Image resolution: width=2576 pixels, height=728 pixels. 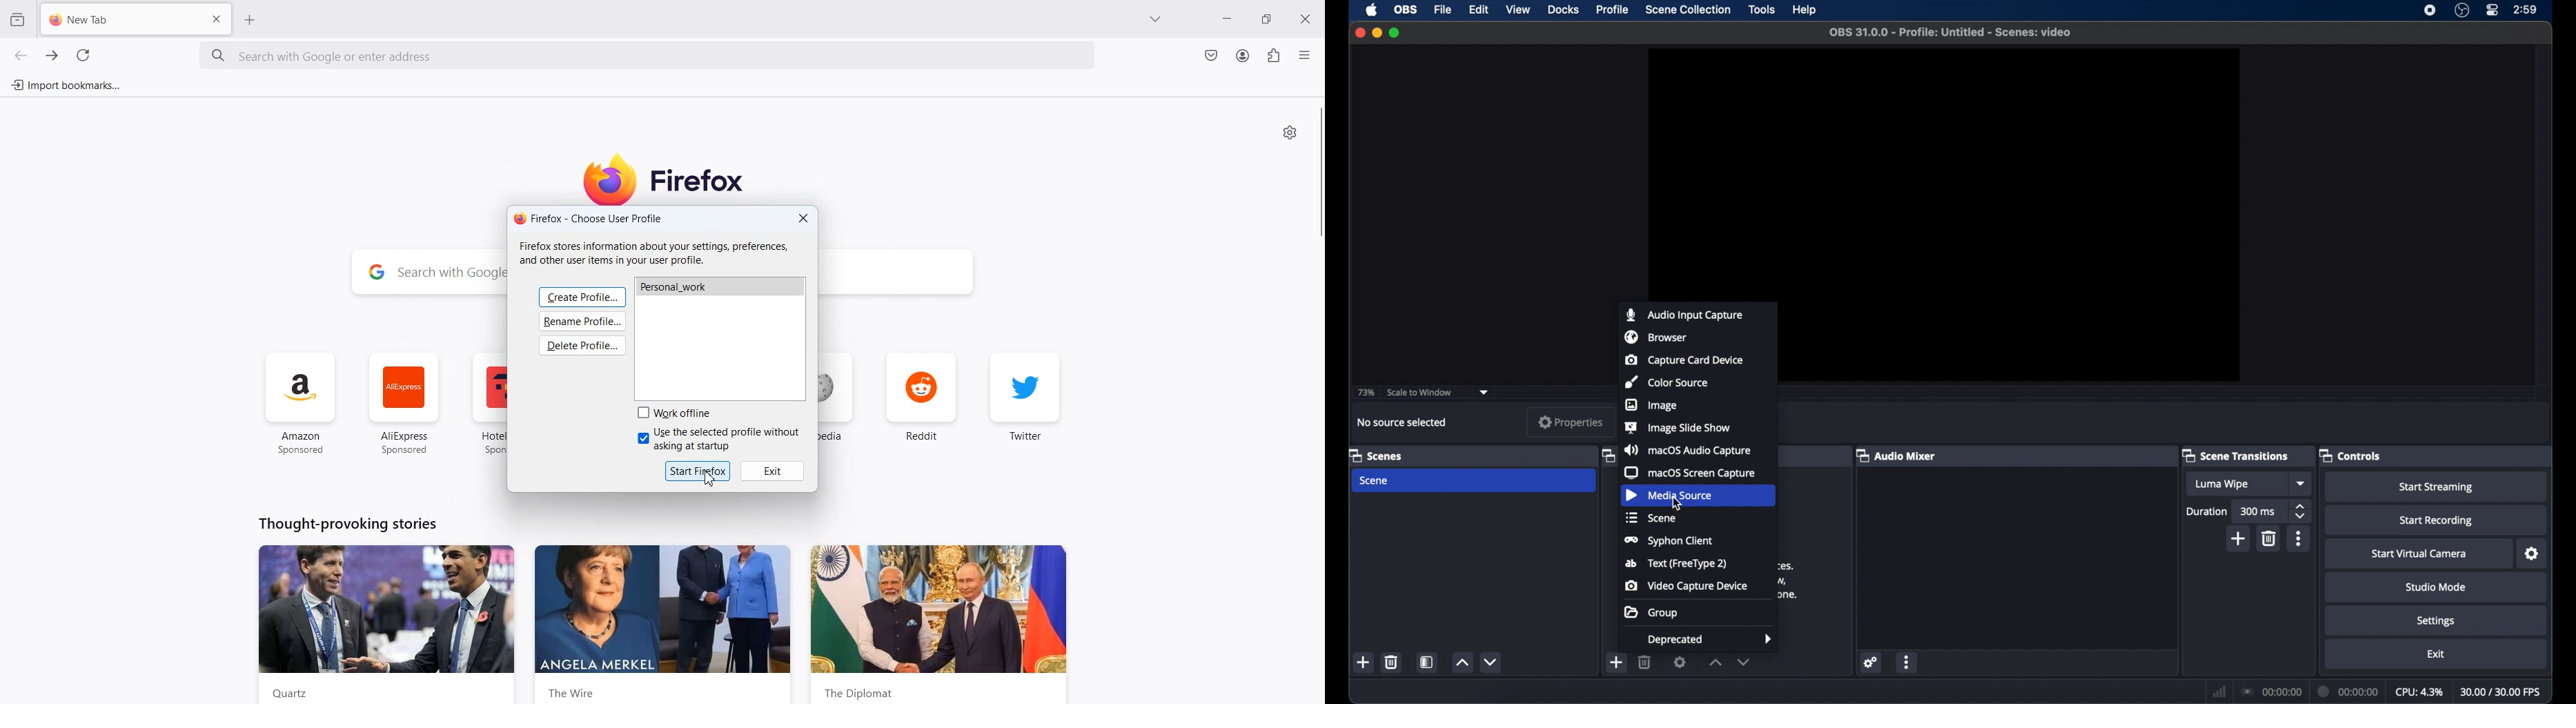 I want to click on time, so click(x=2526, y=10).